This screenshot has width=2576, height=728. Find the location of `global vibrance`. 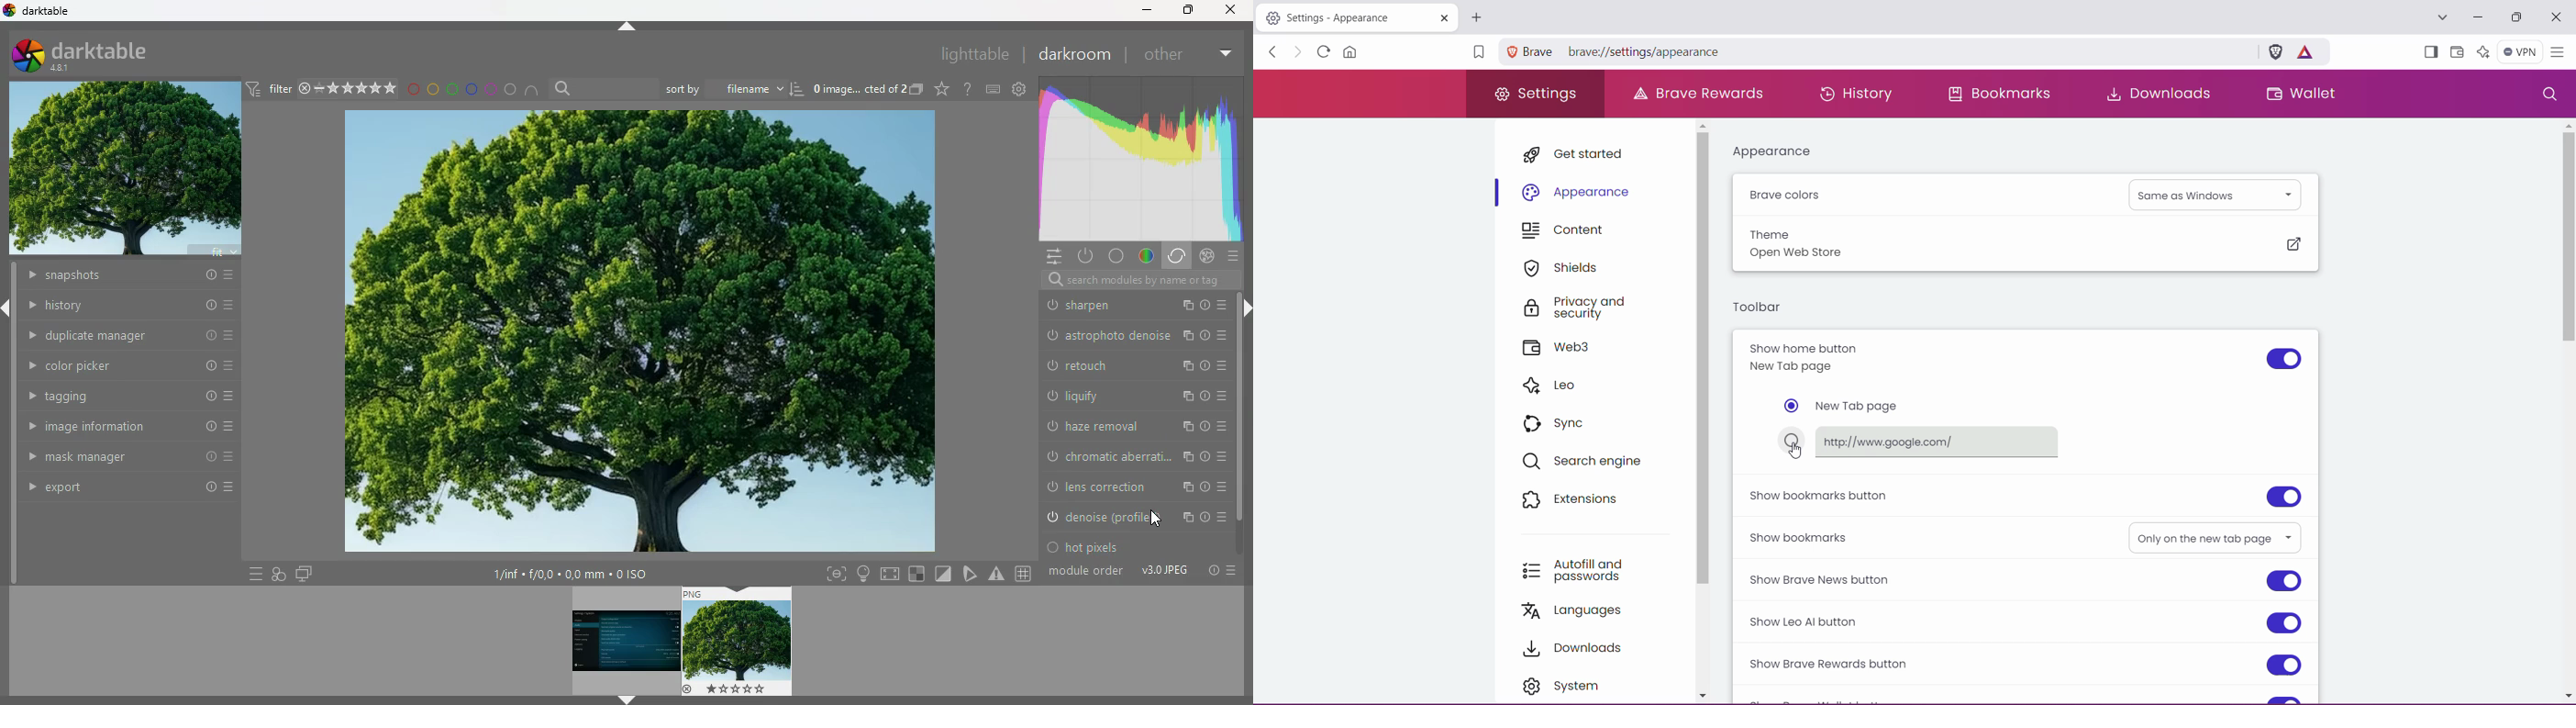

global vibrance is located at coordinates (1135, 514).